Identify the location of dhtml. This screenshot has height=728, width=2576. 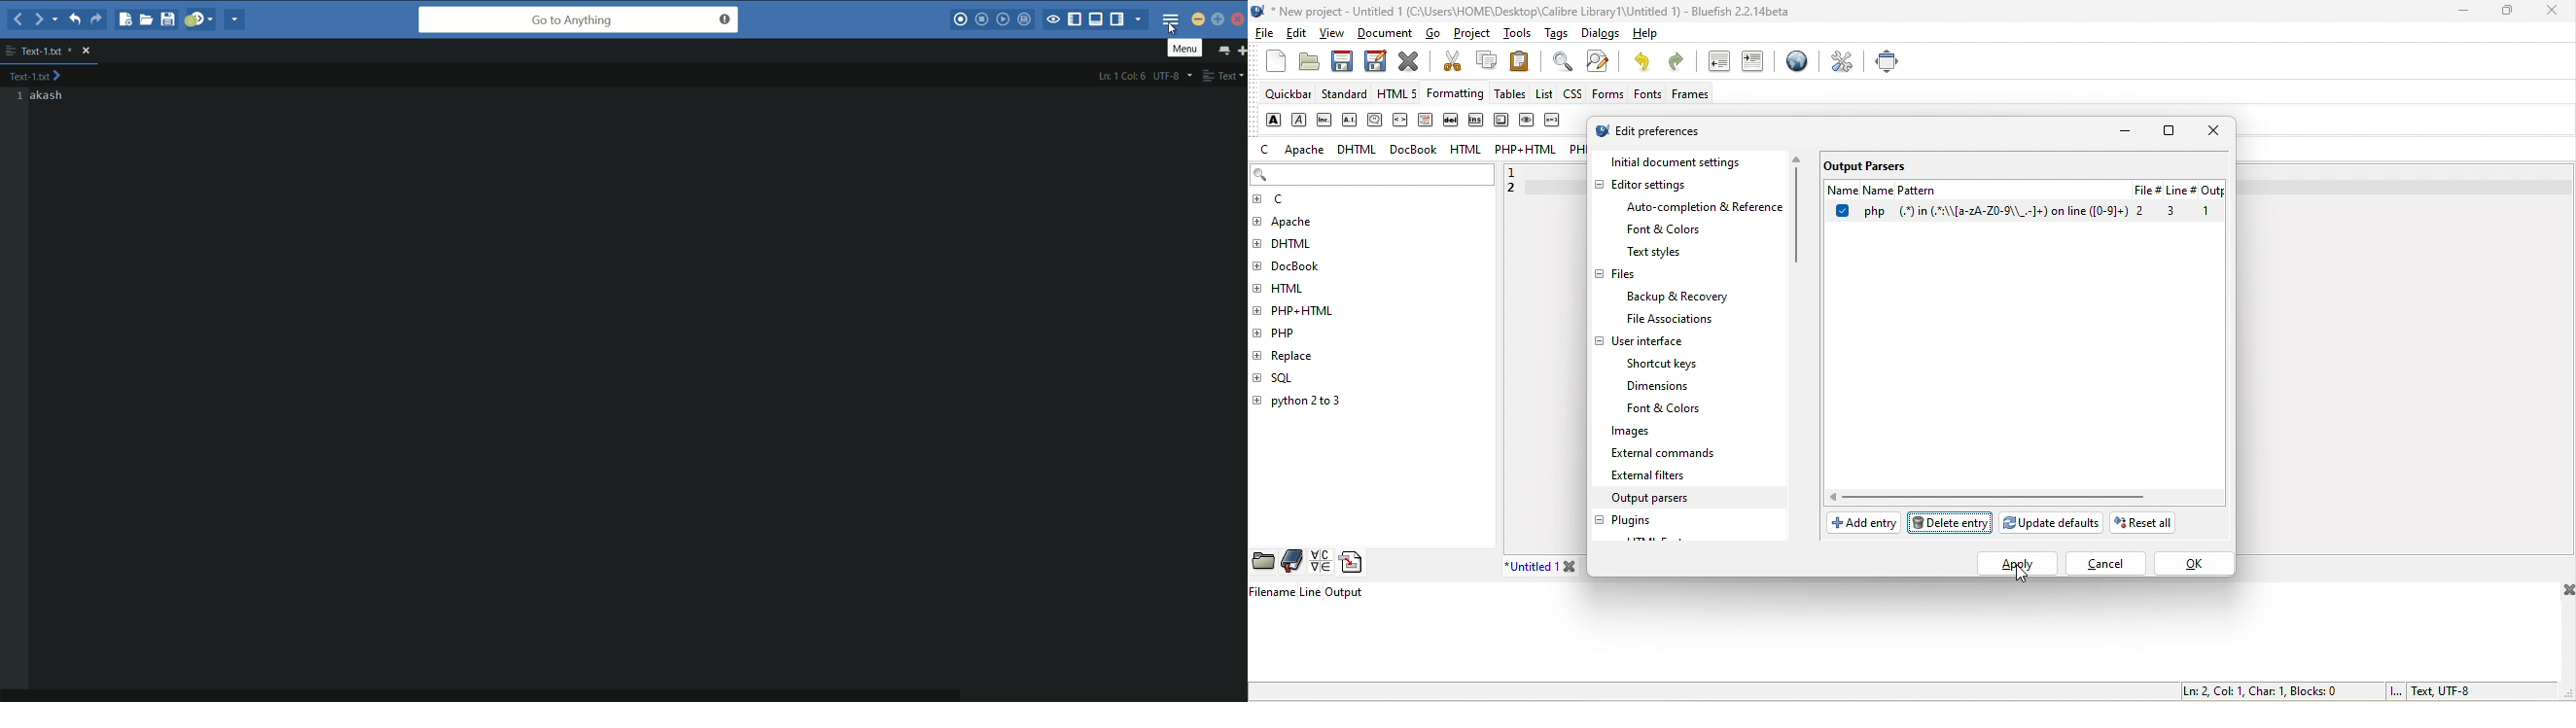
(1299, 247).